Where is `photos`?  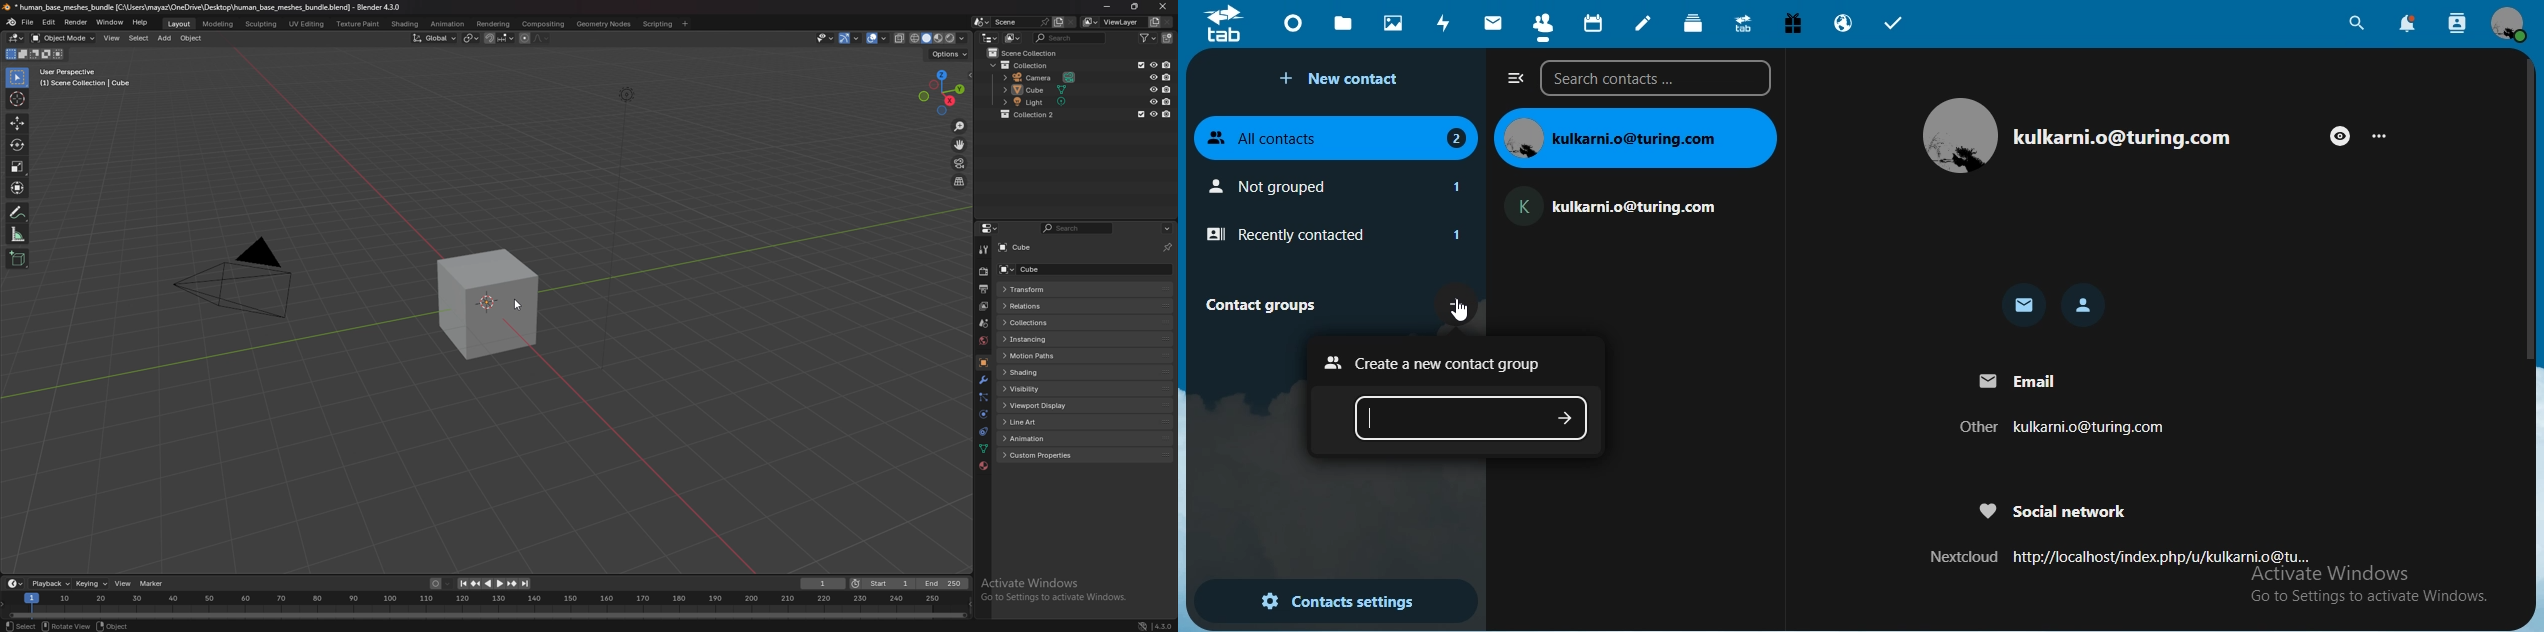 photos is located at coordinates (1395, 22).